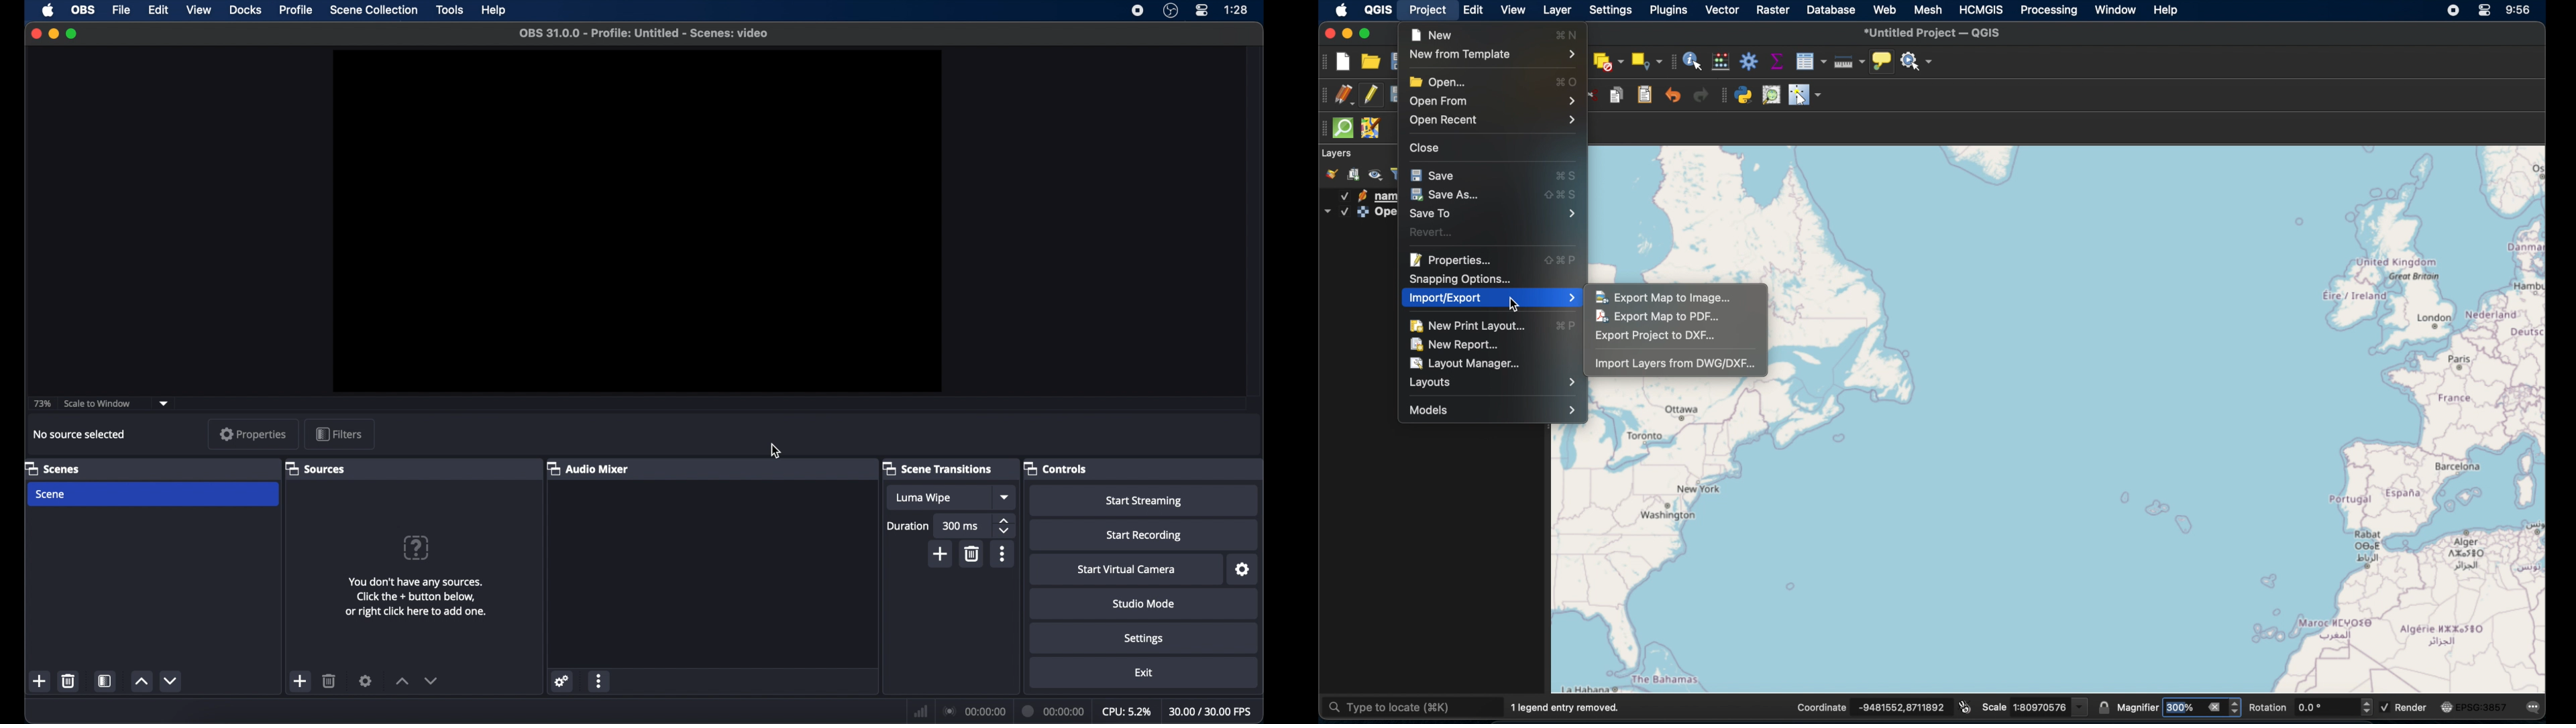 This screenshot has height=728, width=2576. What do you see at coordinates (1666, 297) in the screenshot?
I see `export map to image` at bounding box center [1666, 297].